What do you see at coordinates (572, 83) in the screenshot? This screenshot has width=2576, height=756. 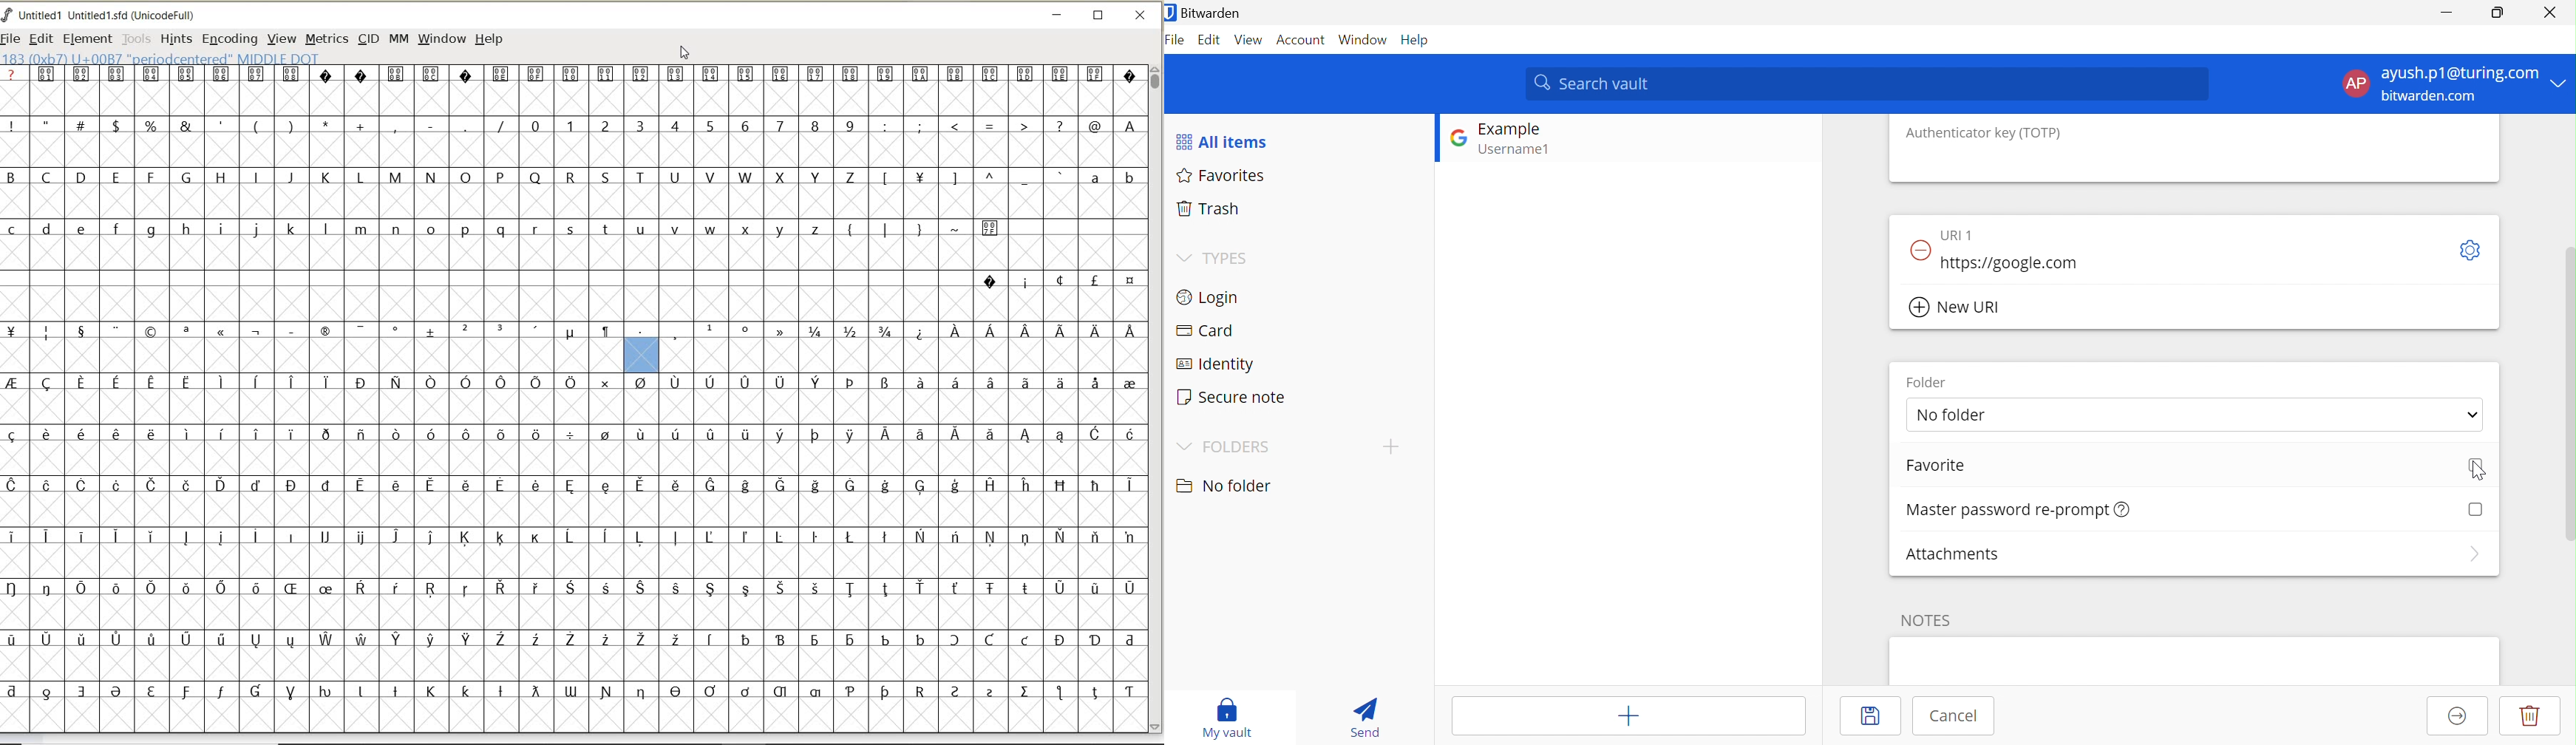 I see `special characters` at bounding box center [572, 83].